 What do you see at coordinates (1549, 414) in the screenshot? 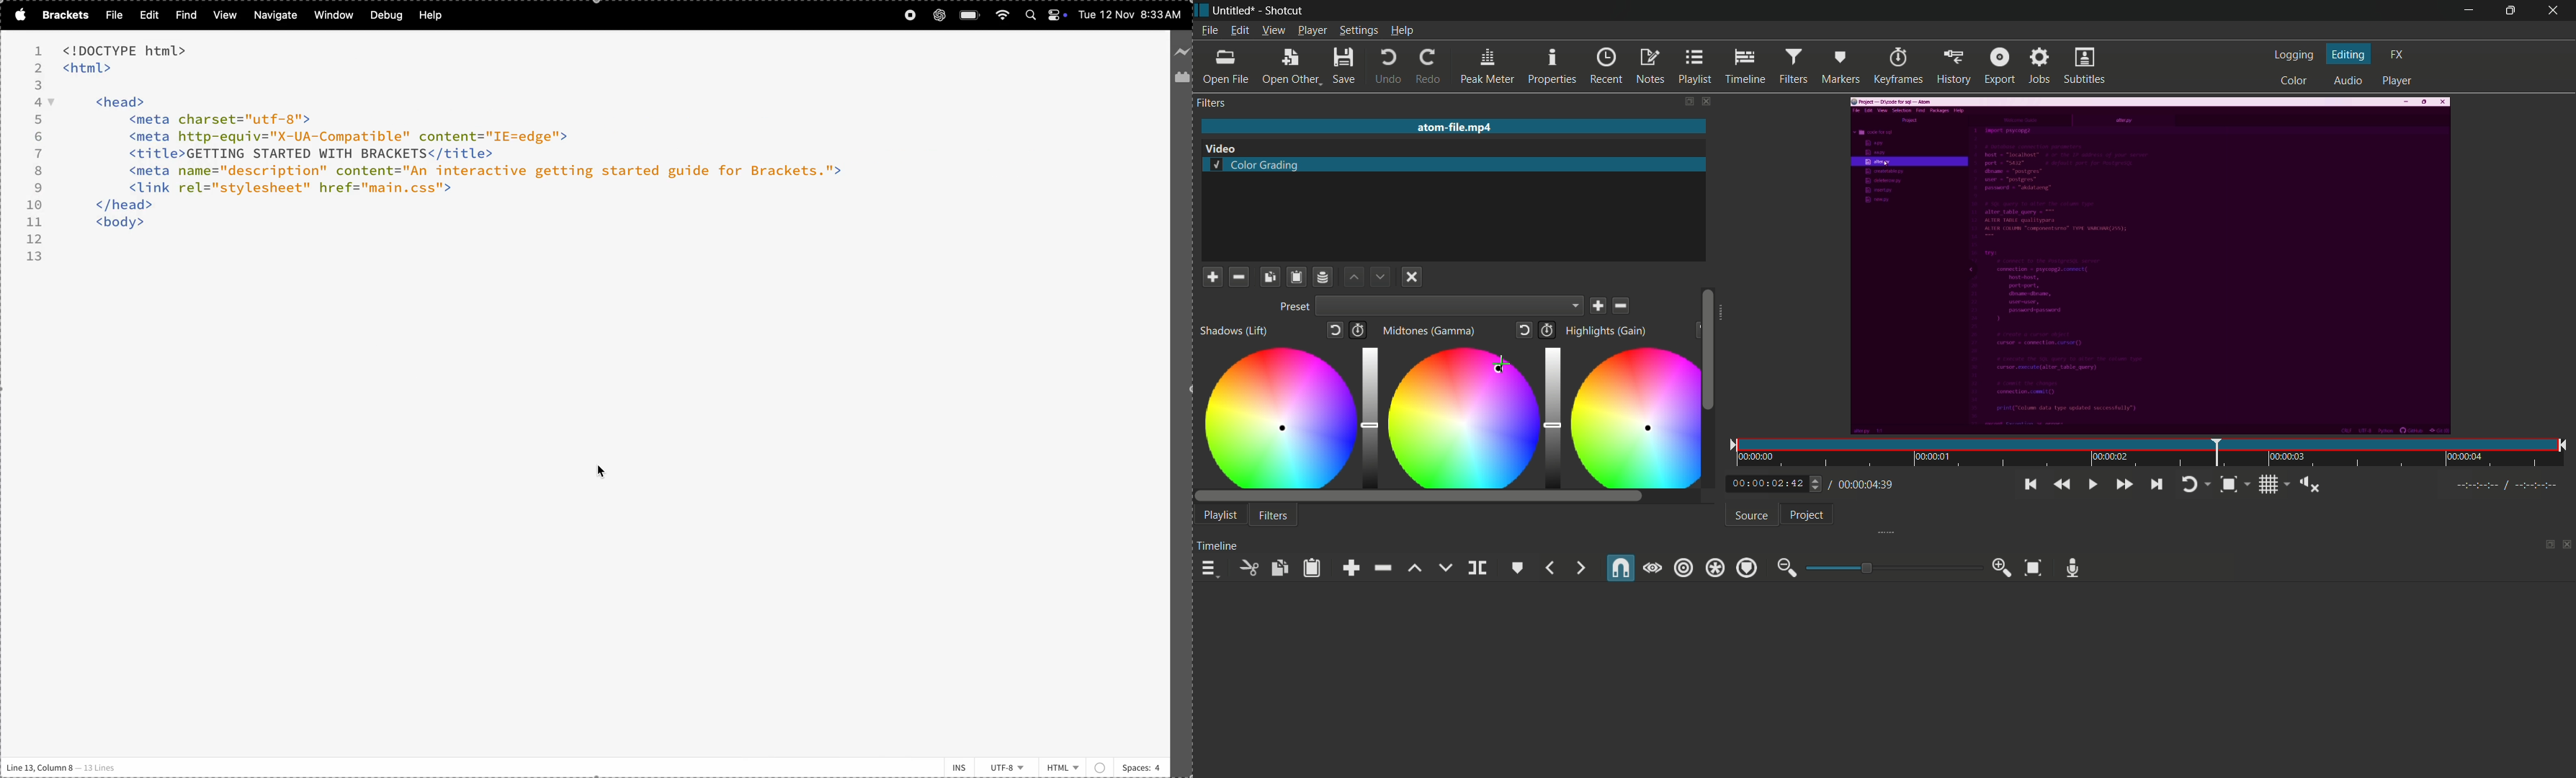
I see `adjustment bar` at bounding box center [1549, 414].